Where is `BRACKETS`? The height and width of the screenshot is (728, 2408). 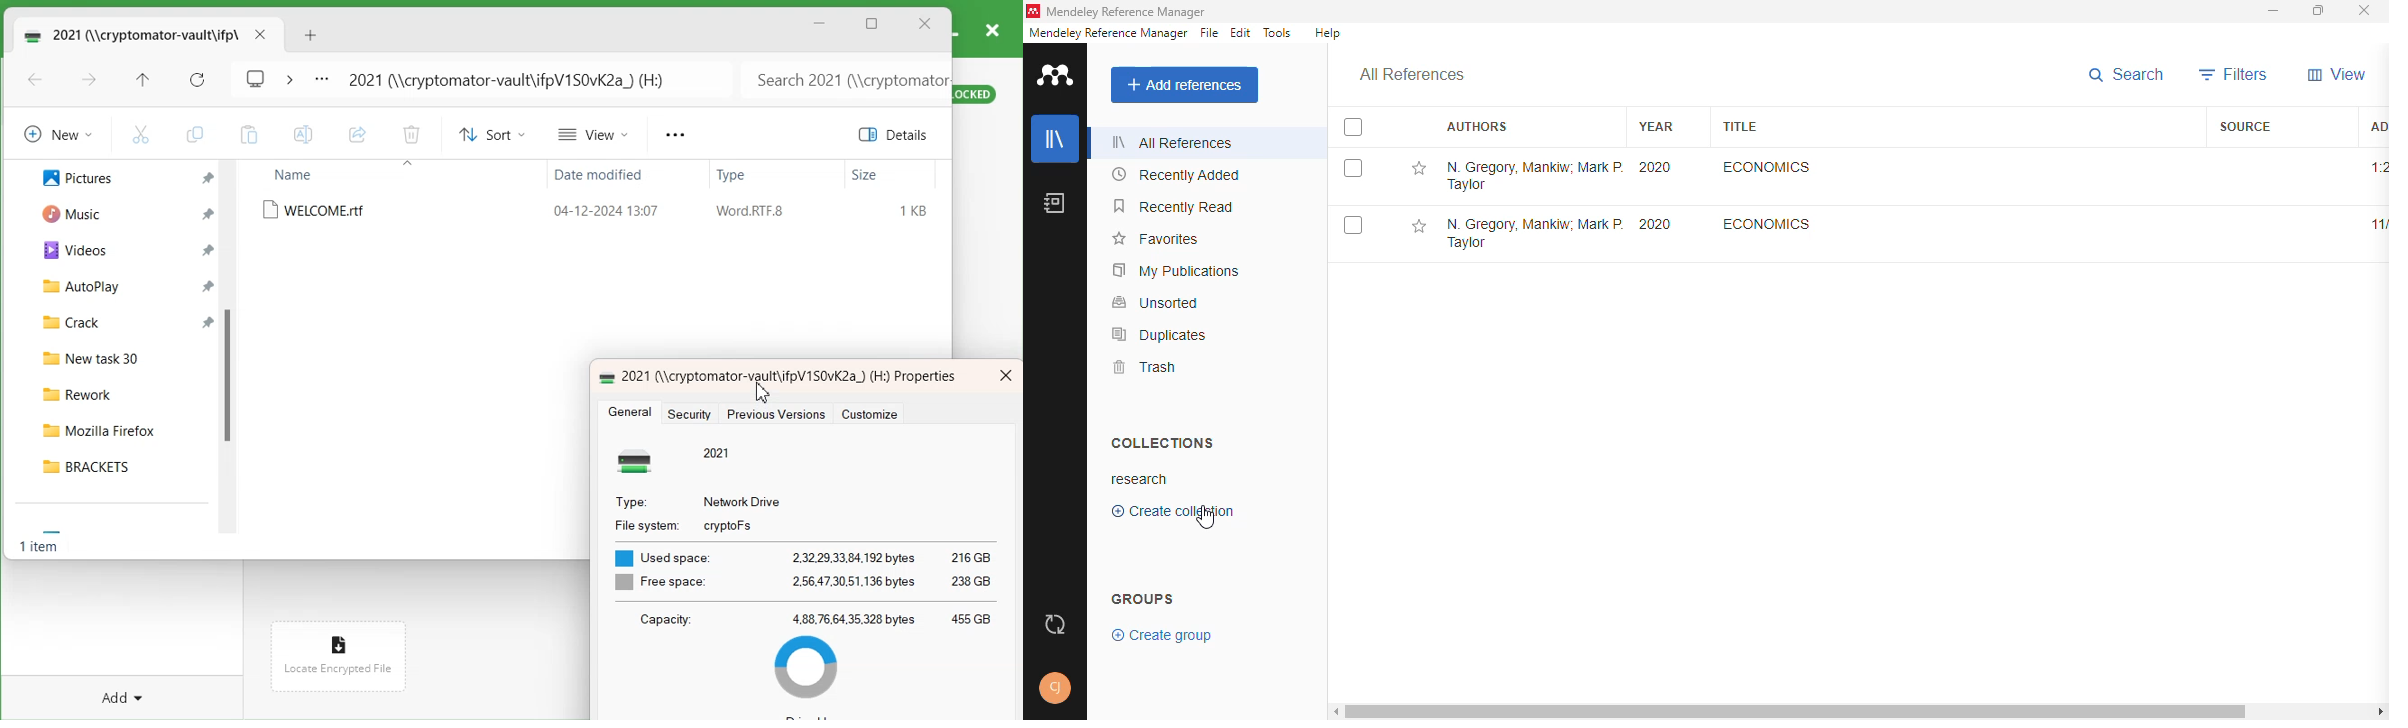
BRACKETS is located at coordinates (118, 466).